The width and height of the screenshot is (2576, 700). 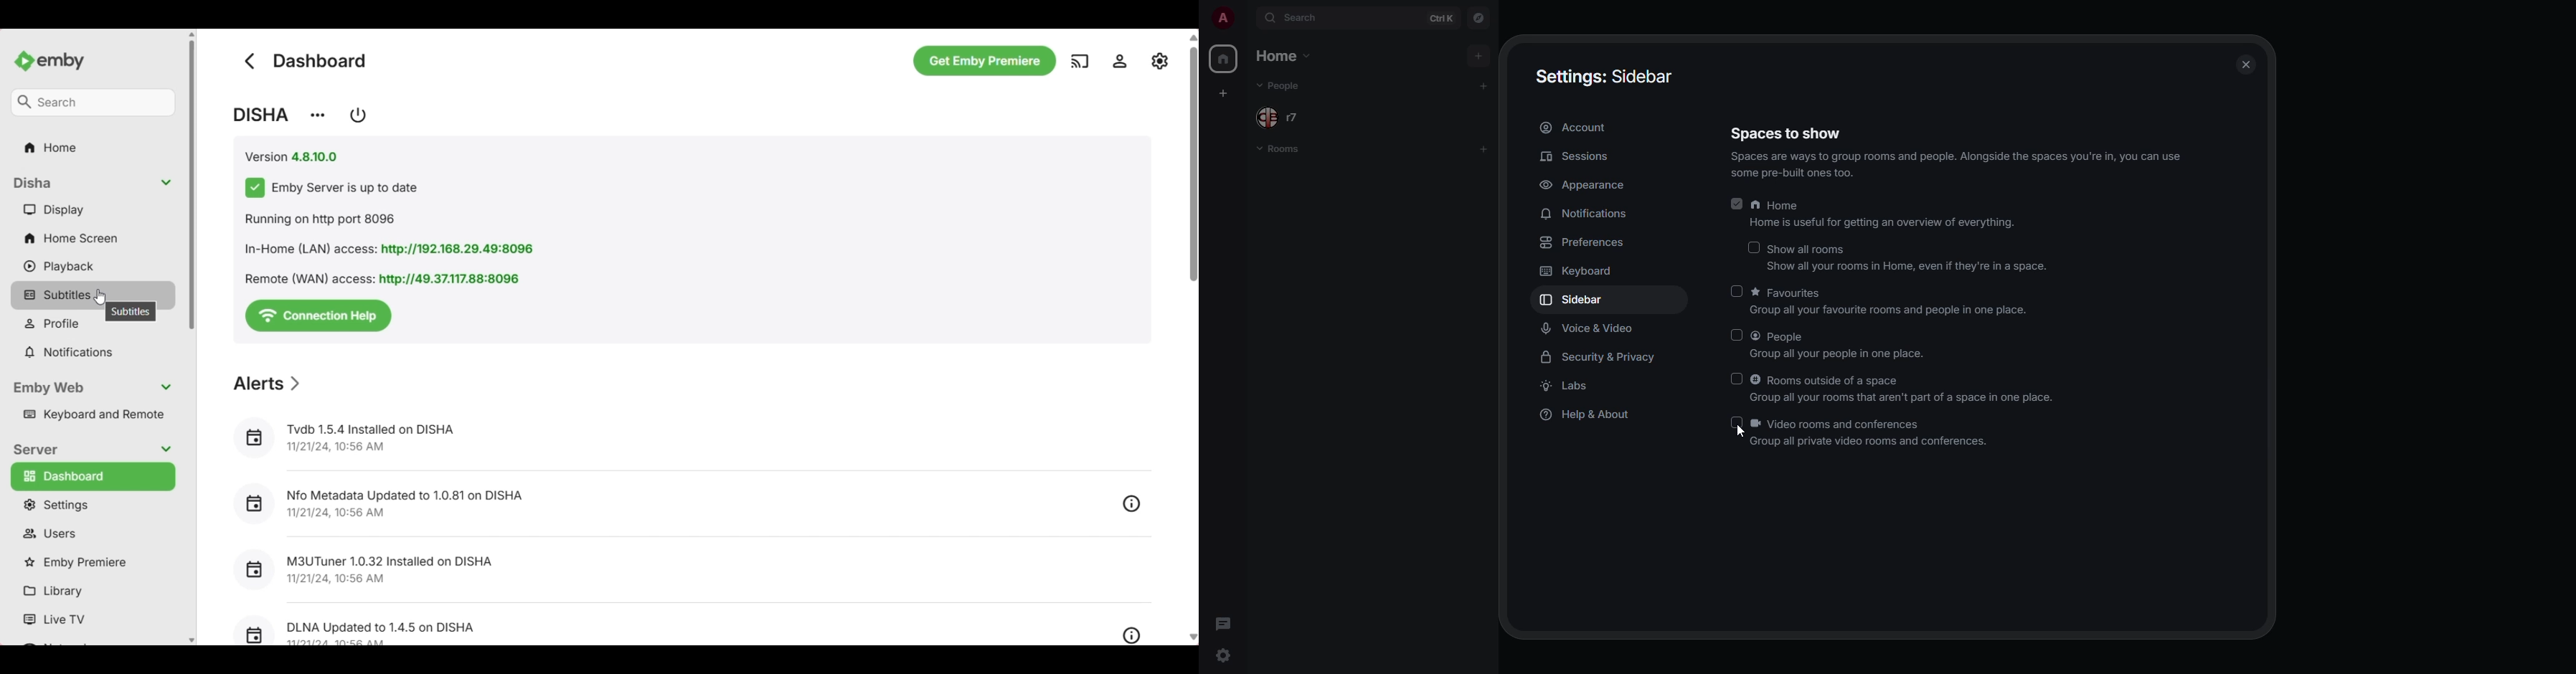 What do you see at coordinates (291, 157) in the screenshot?
I see `Software version` at bounding box center [291, 157].